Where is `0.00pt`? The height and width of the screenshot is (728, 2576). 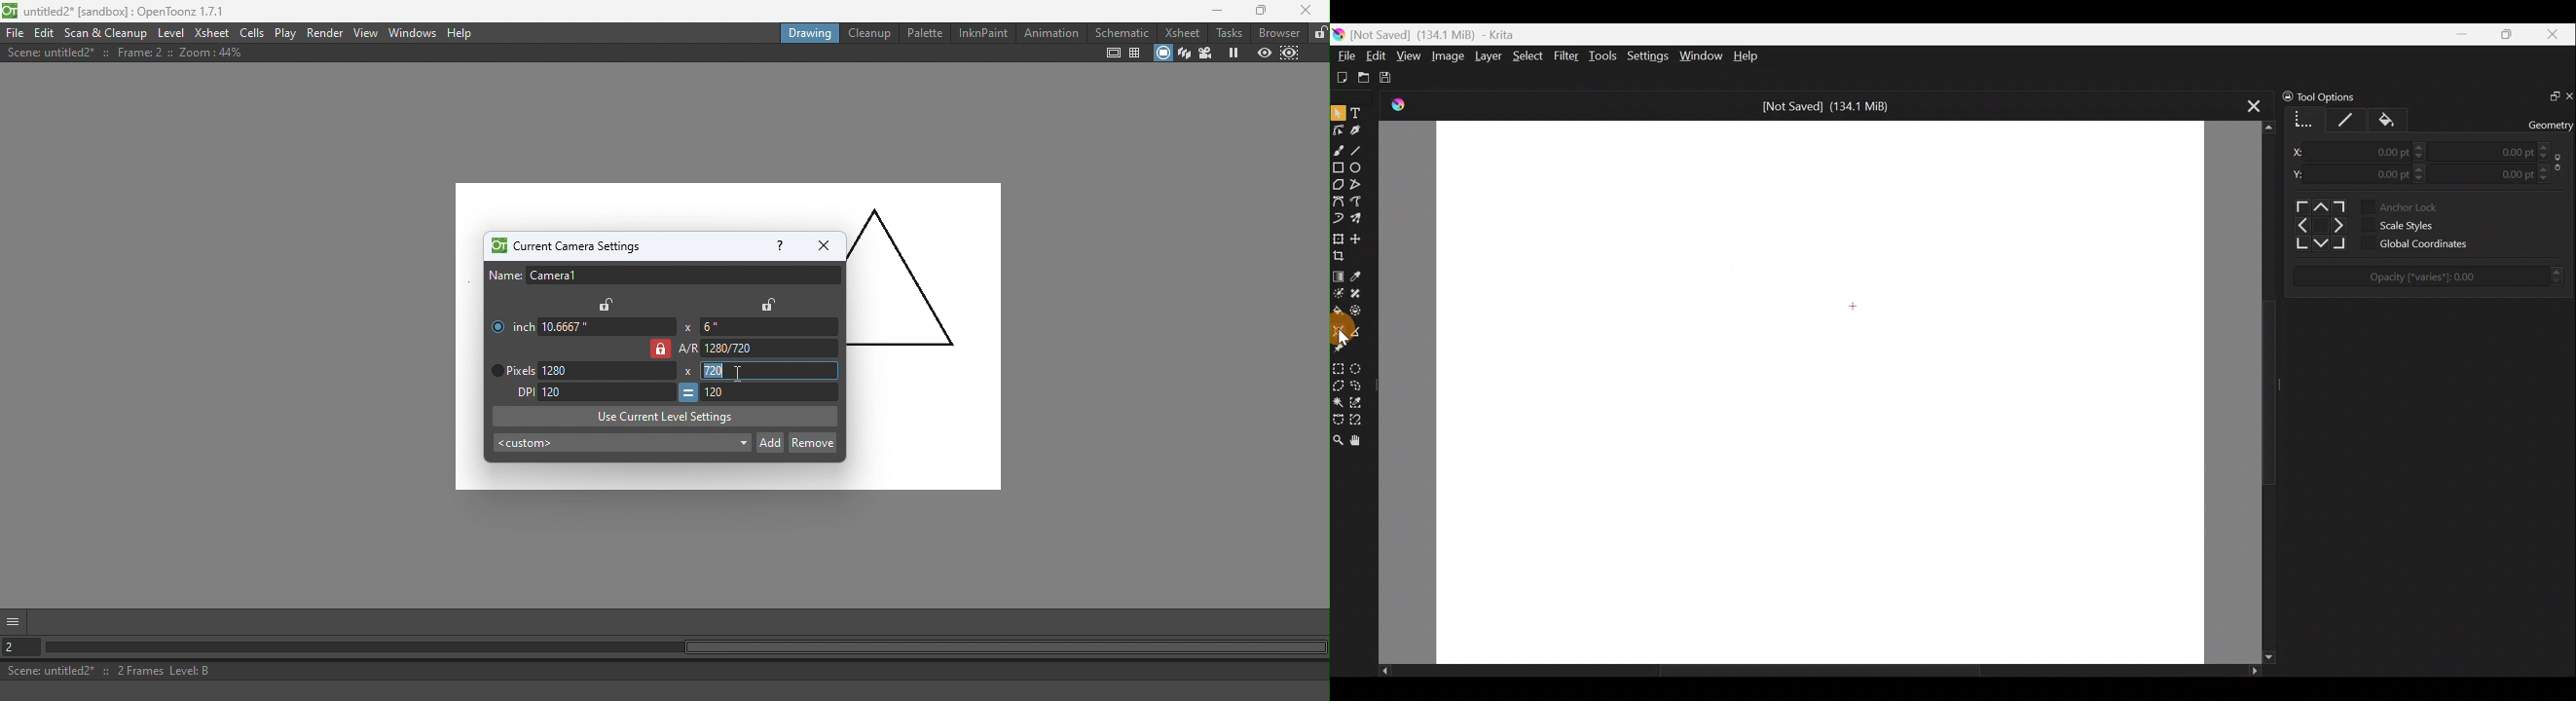 0.00pt is located at coordinates (2380, 148).